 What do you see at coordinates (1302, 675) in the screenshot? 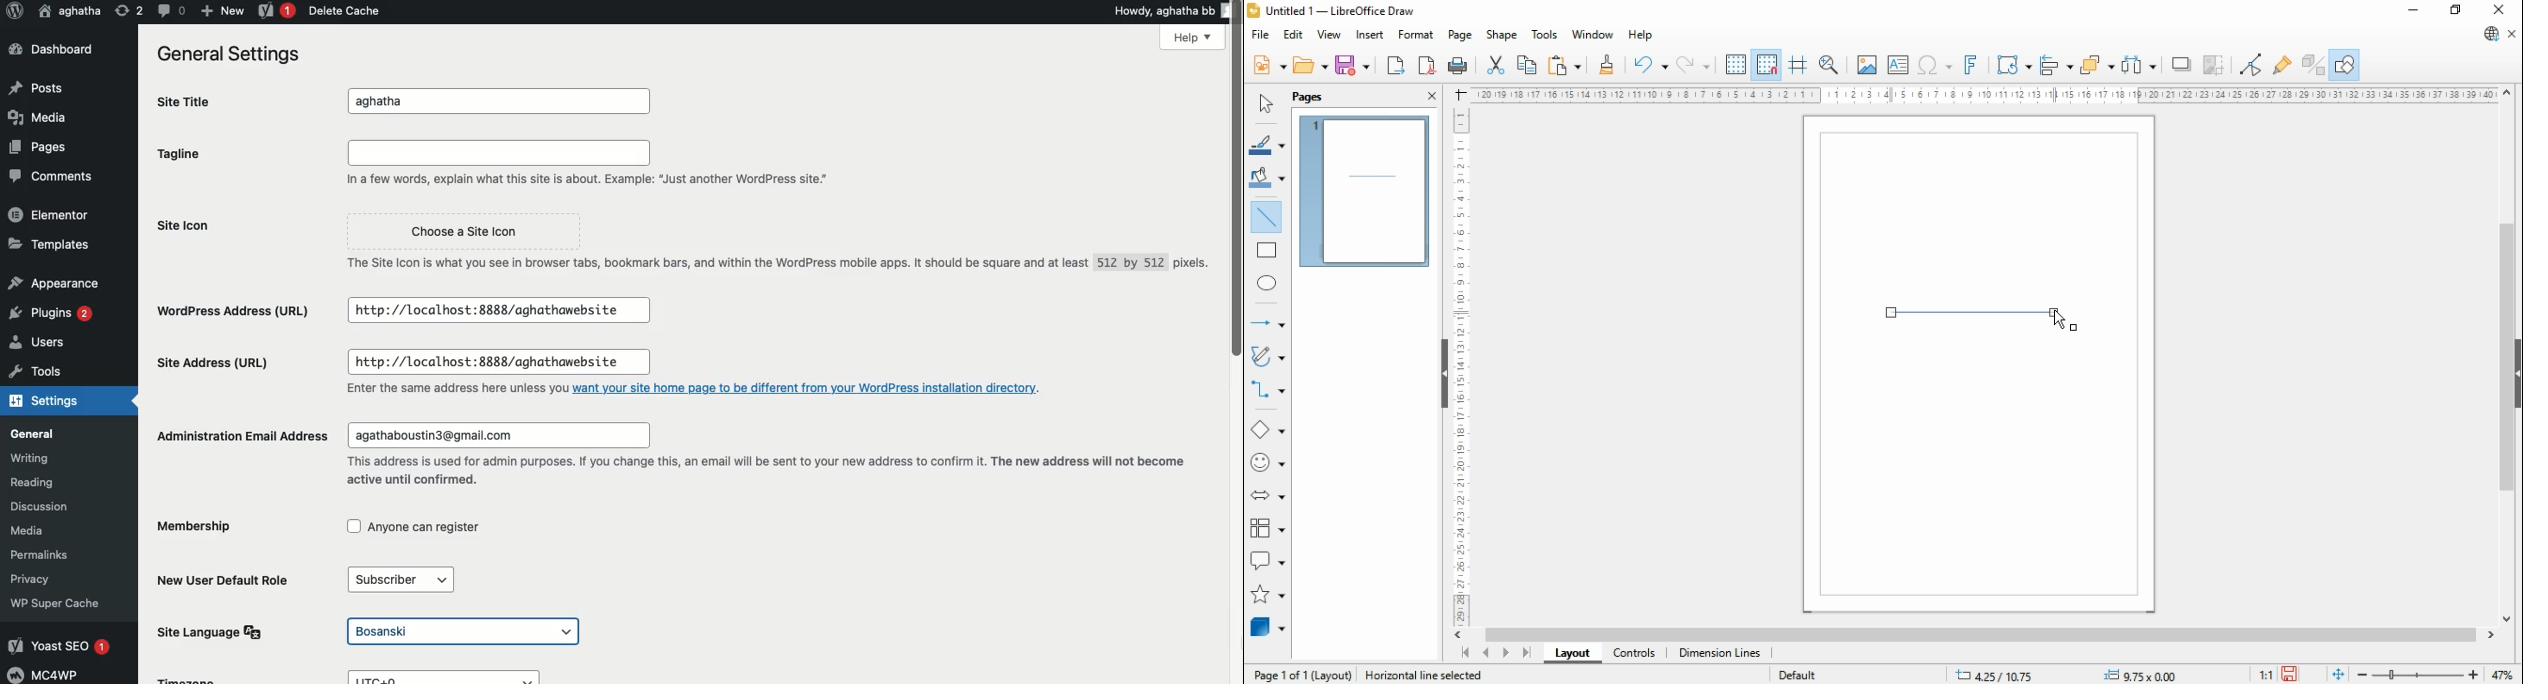
I see `page 1 of 1` at bounding box center [1302, 675].